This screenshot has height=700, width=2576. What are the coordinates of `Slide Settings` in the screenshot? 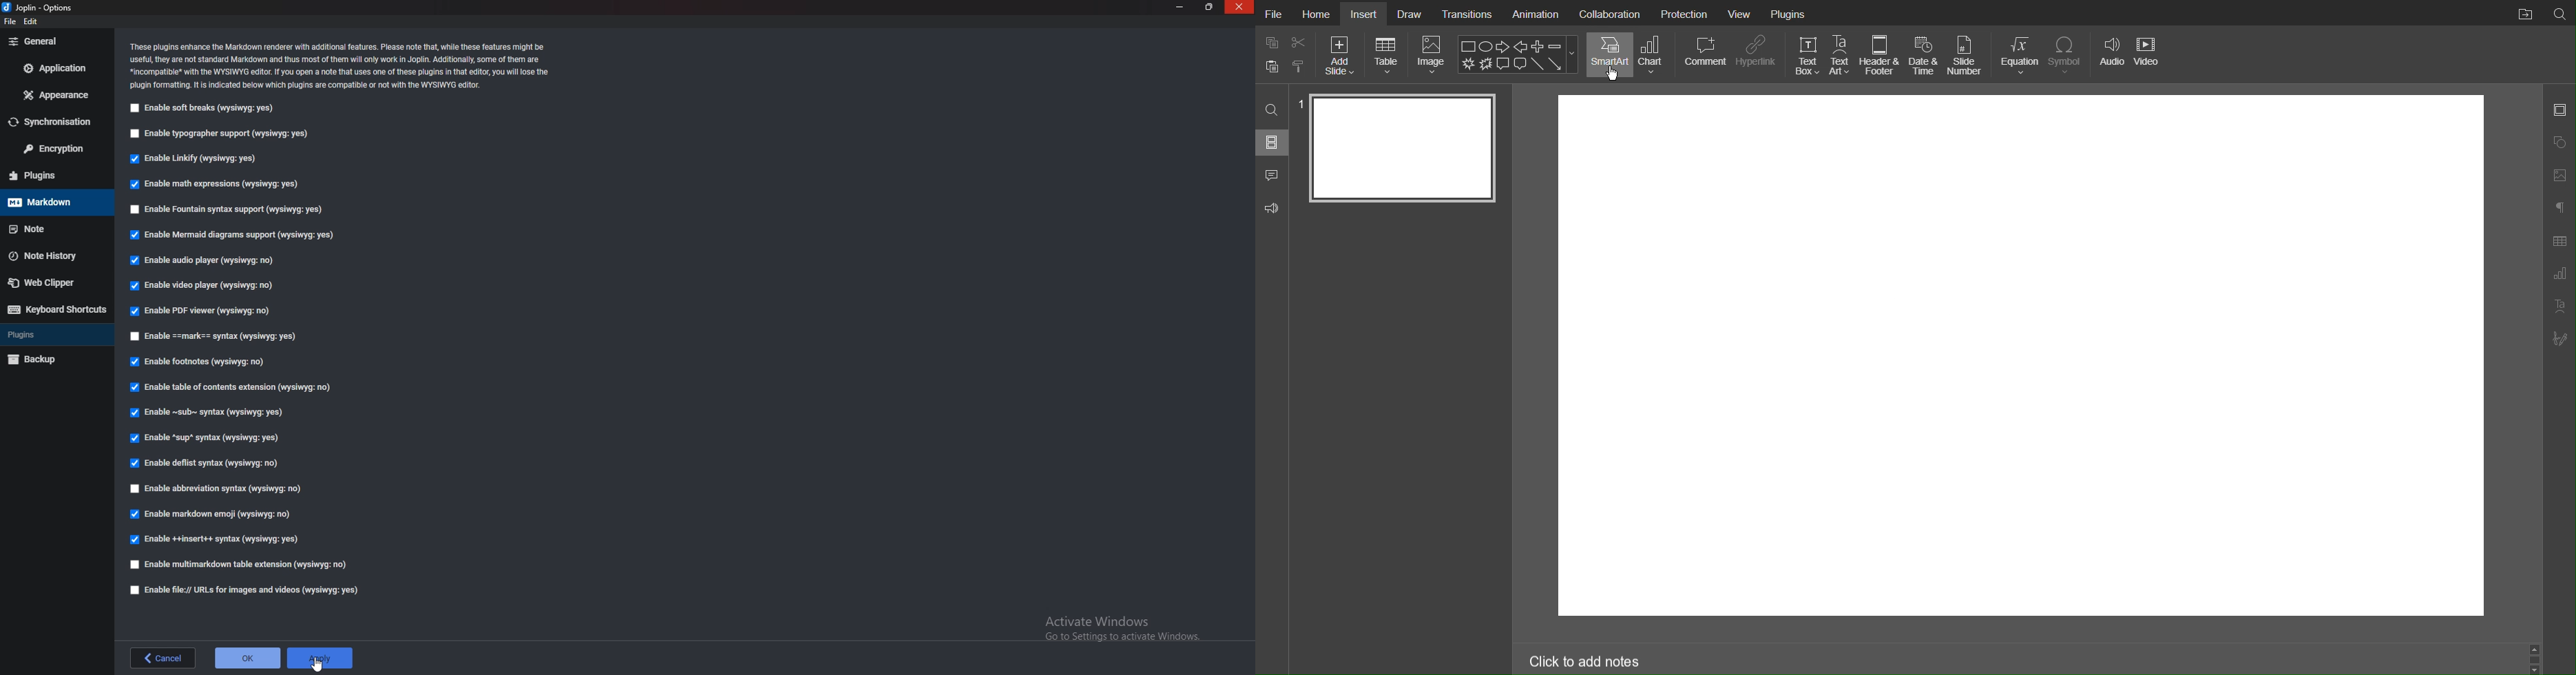 It's located at (2560, 110).